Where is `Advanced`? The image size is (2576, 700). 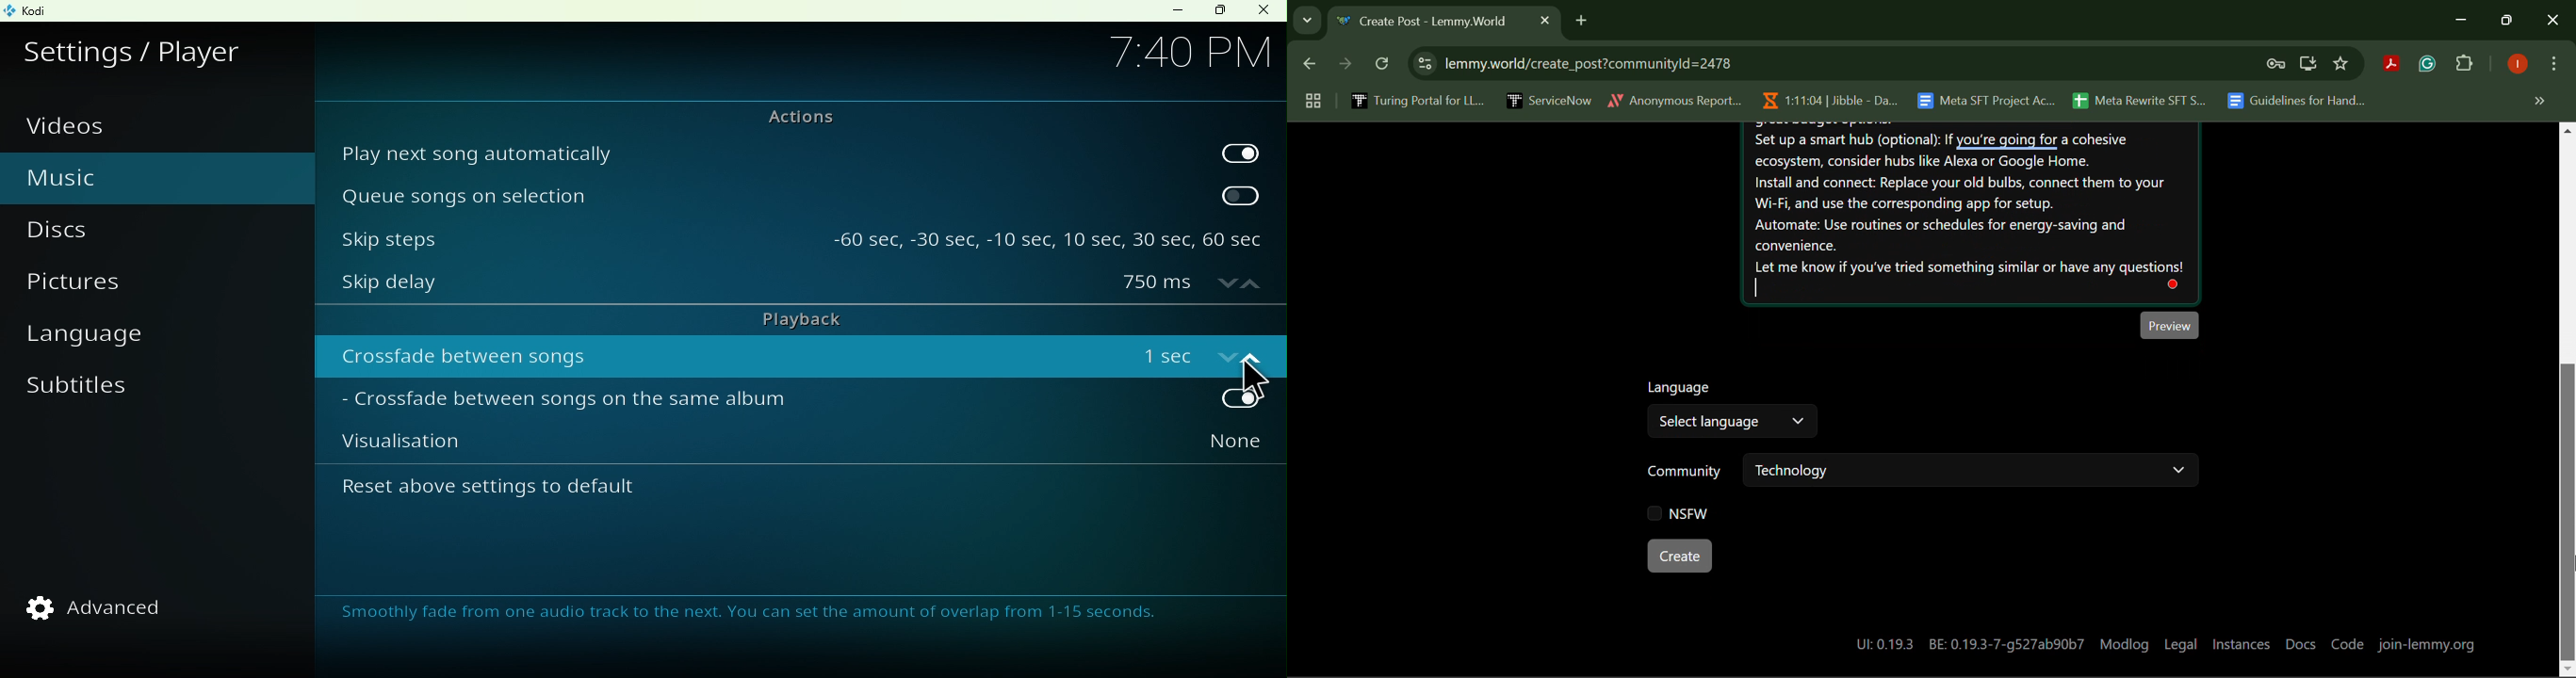 Advanced is located at coordinates (107, 607).